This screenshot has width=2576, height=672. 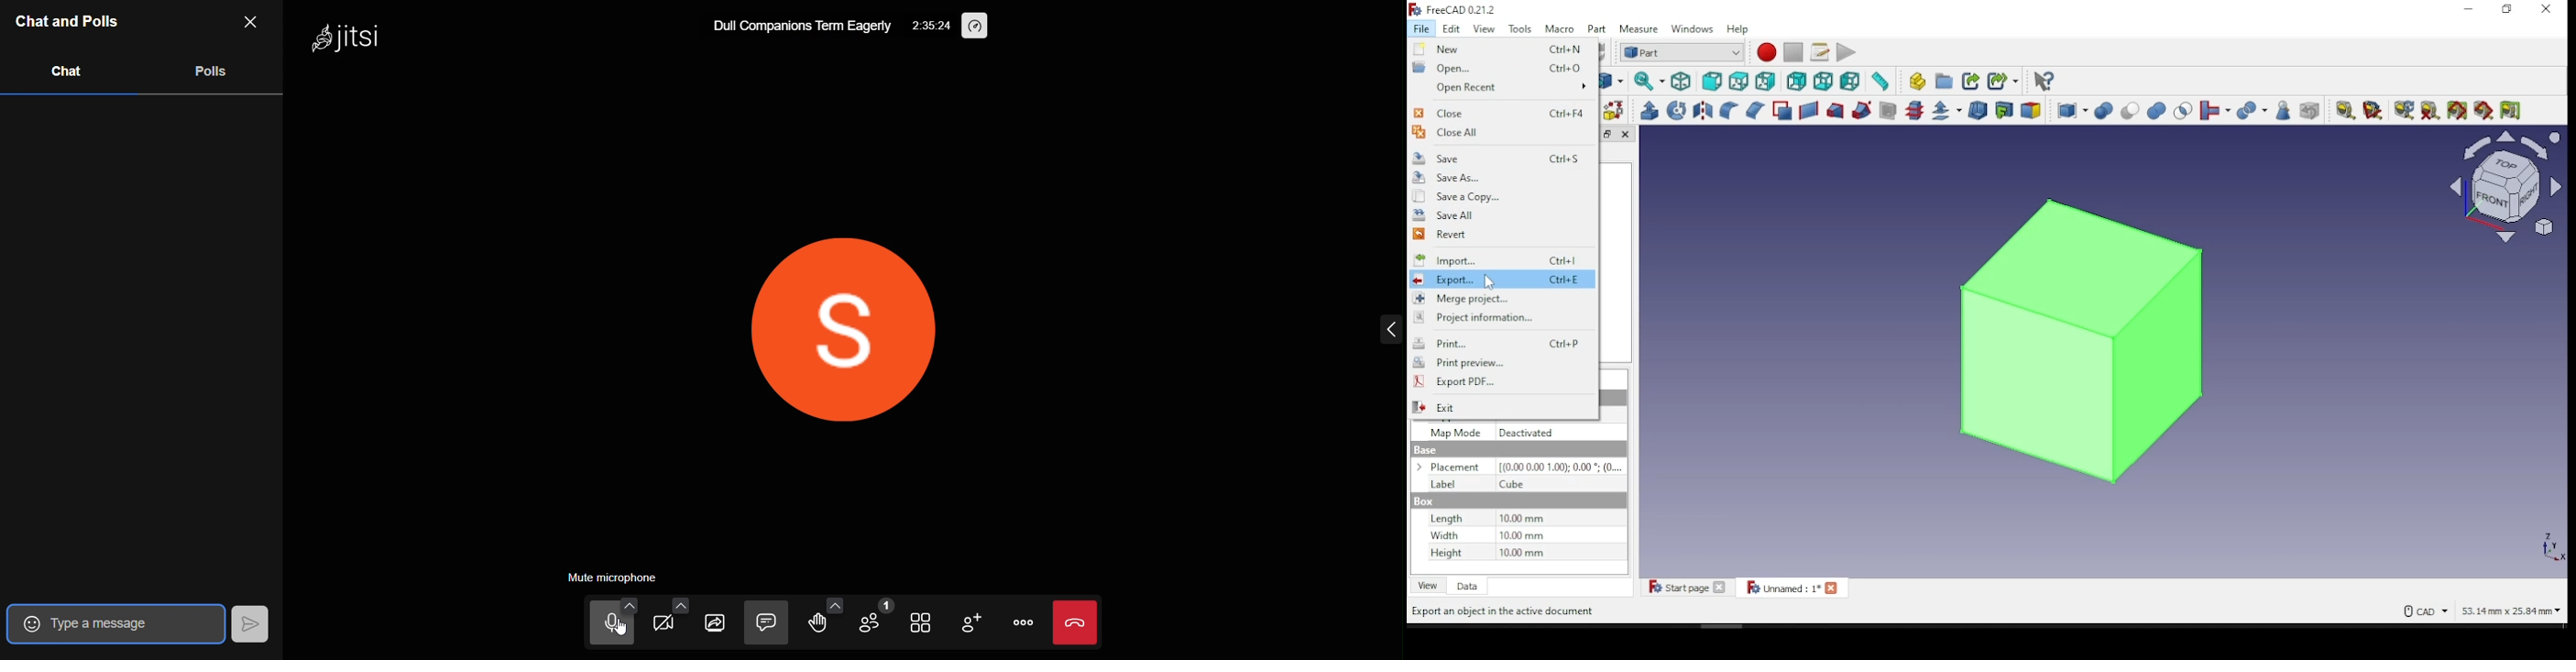 I want to click on macro, so click(x=1560, y=28).